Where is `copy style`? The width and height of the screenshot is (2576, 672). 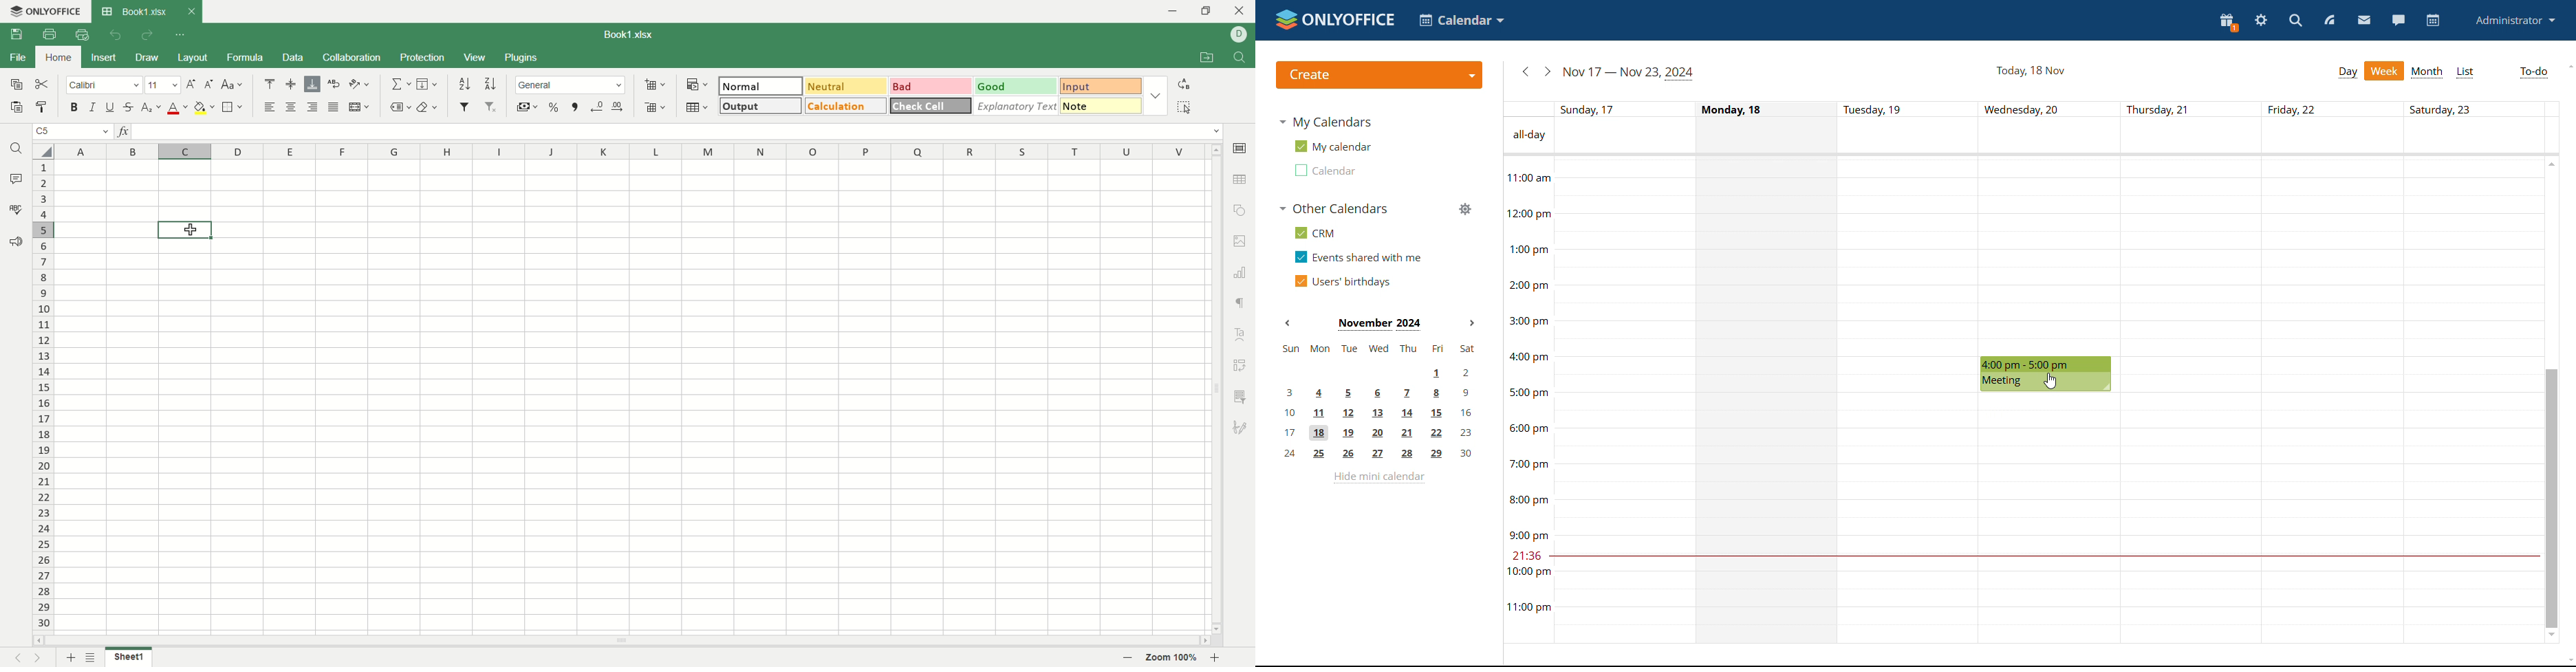
copy style is located at coordinates (43, 107).